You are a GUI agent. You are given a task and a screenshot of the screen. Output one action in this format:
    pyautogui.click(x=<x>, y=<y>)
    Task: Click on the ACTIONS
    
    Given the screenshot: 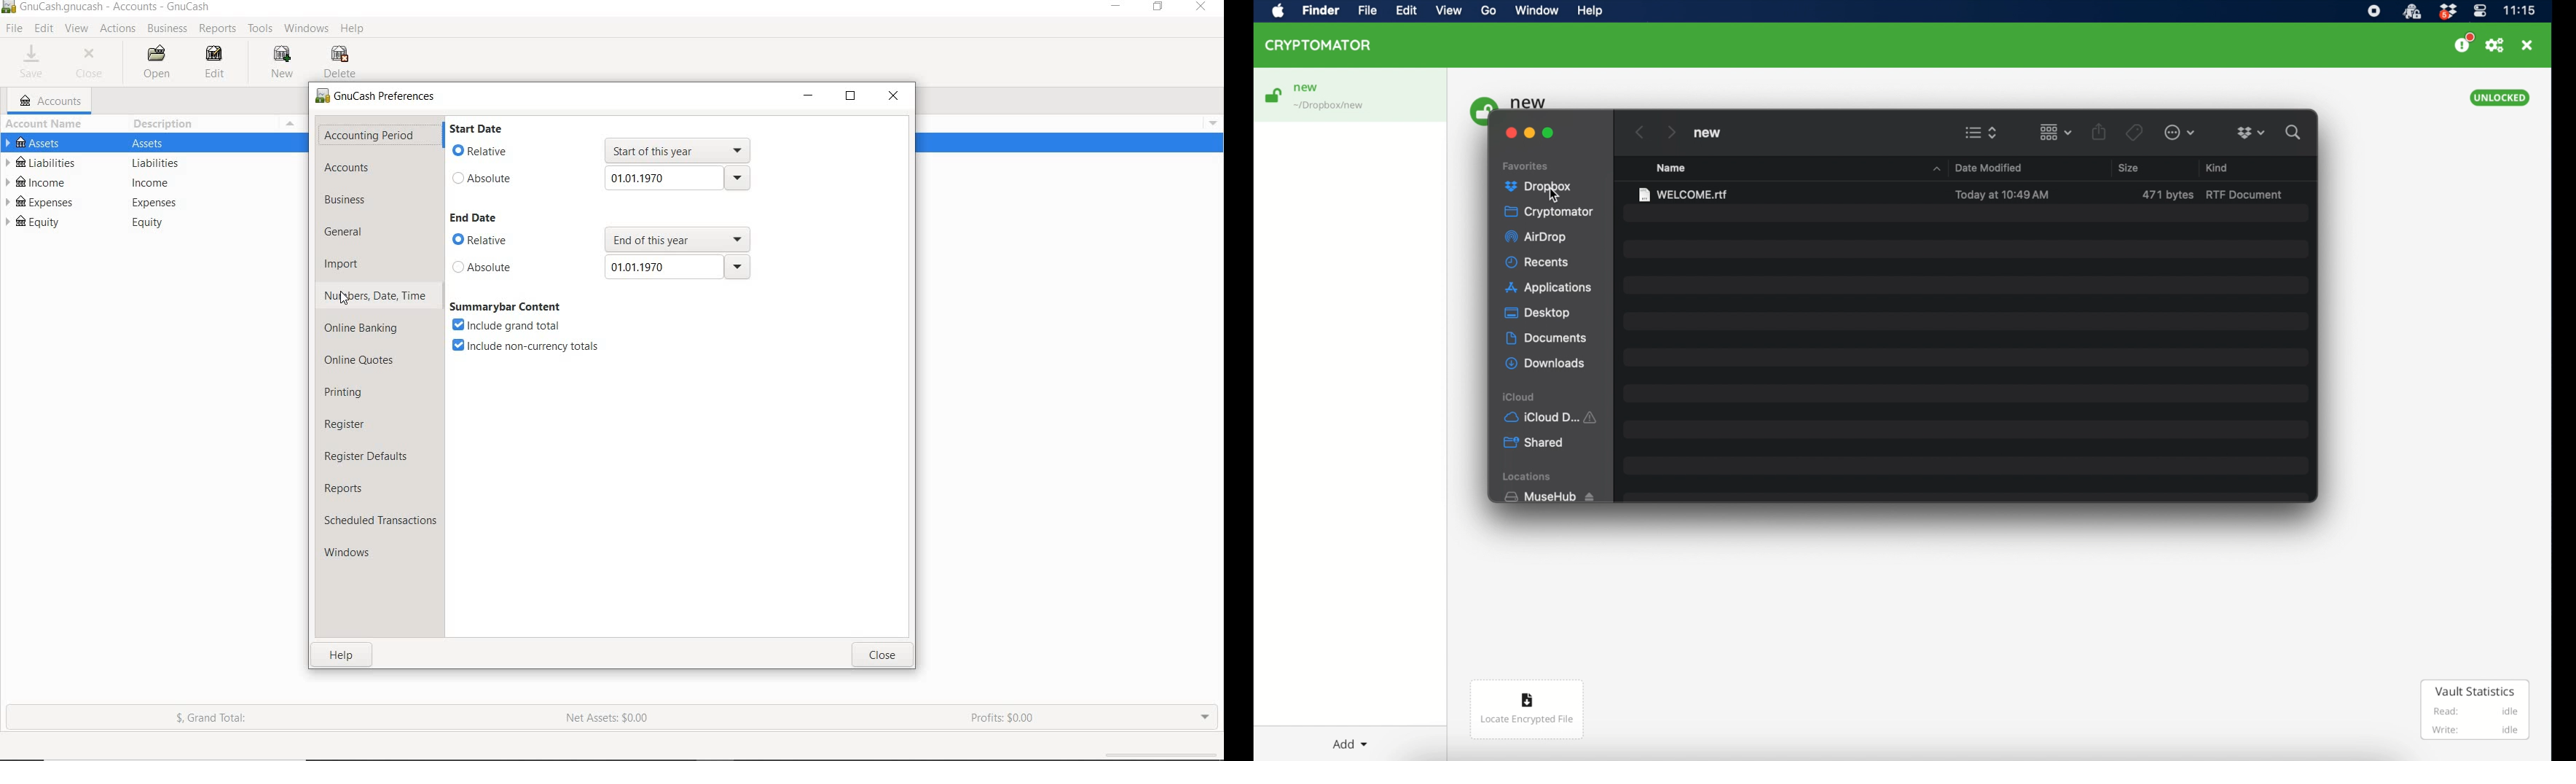 What is the action you would take?
    pyautogui.click(x=119, y=28)
    